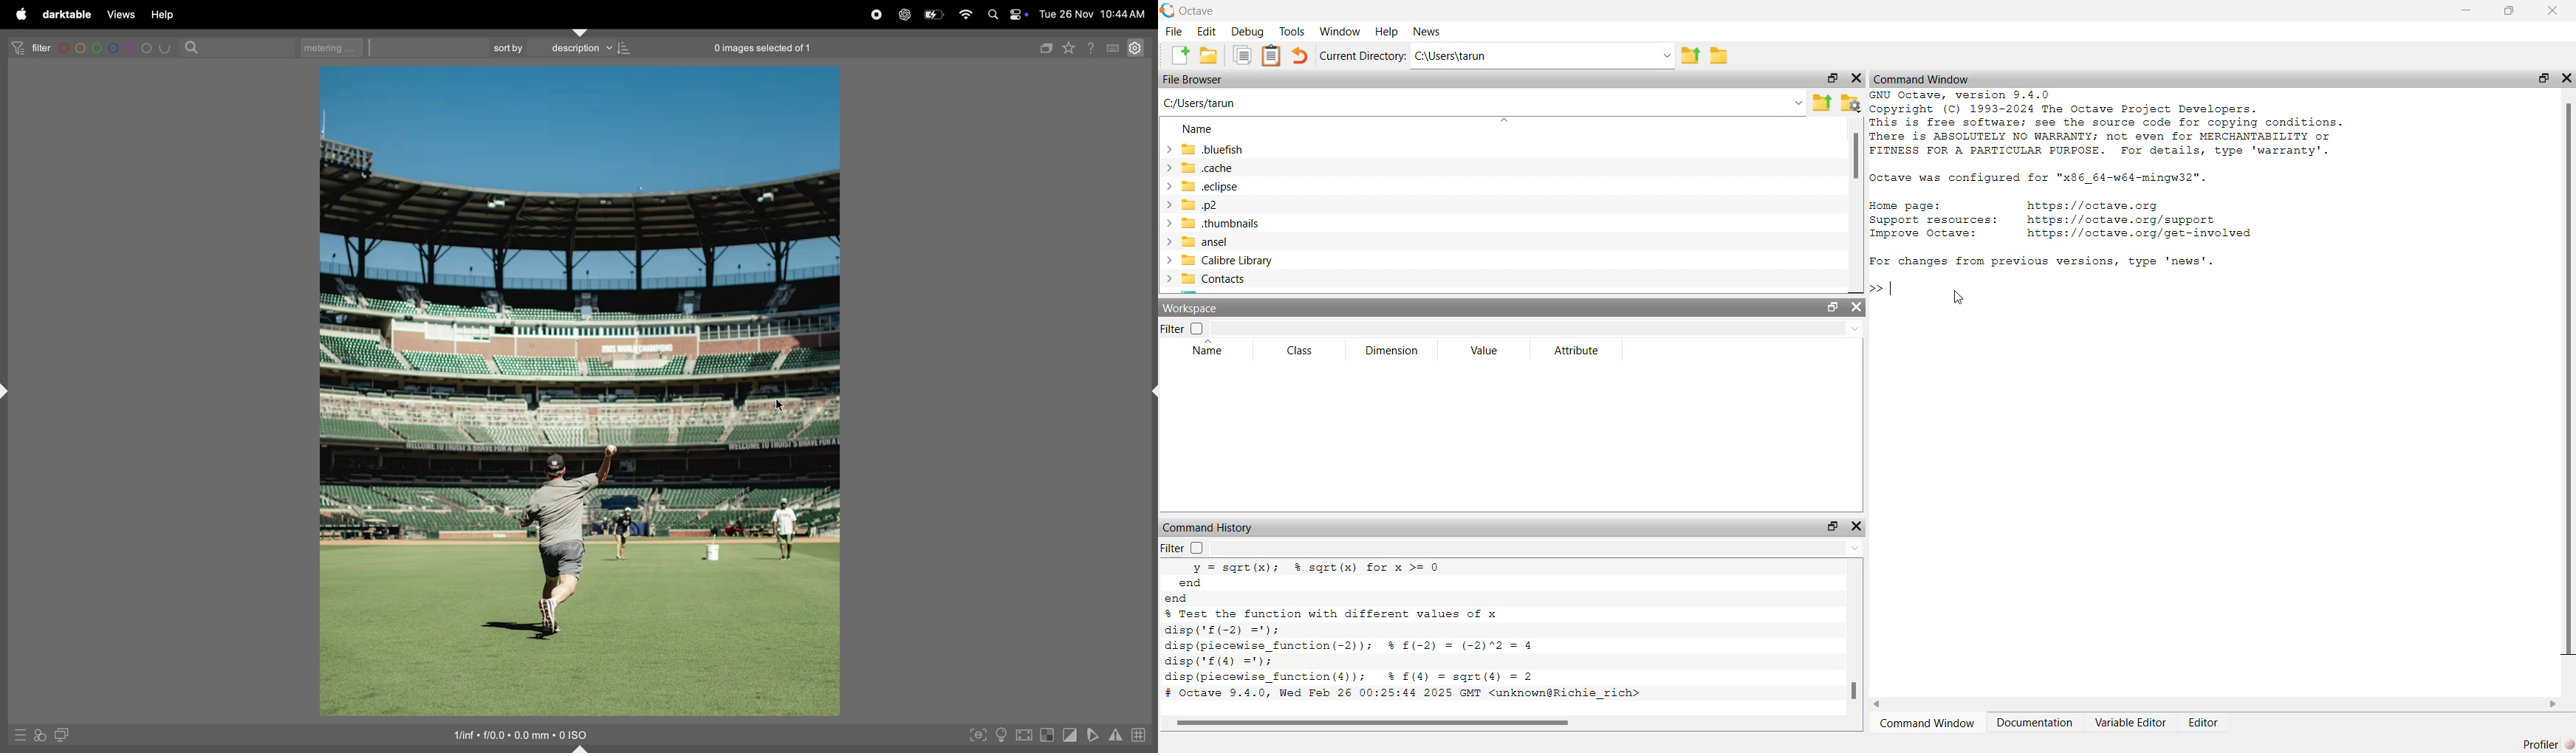 The image size is (2576, 756). I want to click on apple widgets, so click(1017, 17).